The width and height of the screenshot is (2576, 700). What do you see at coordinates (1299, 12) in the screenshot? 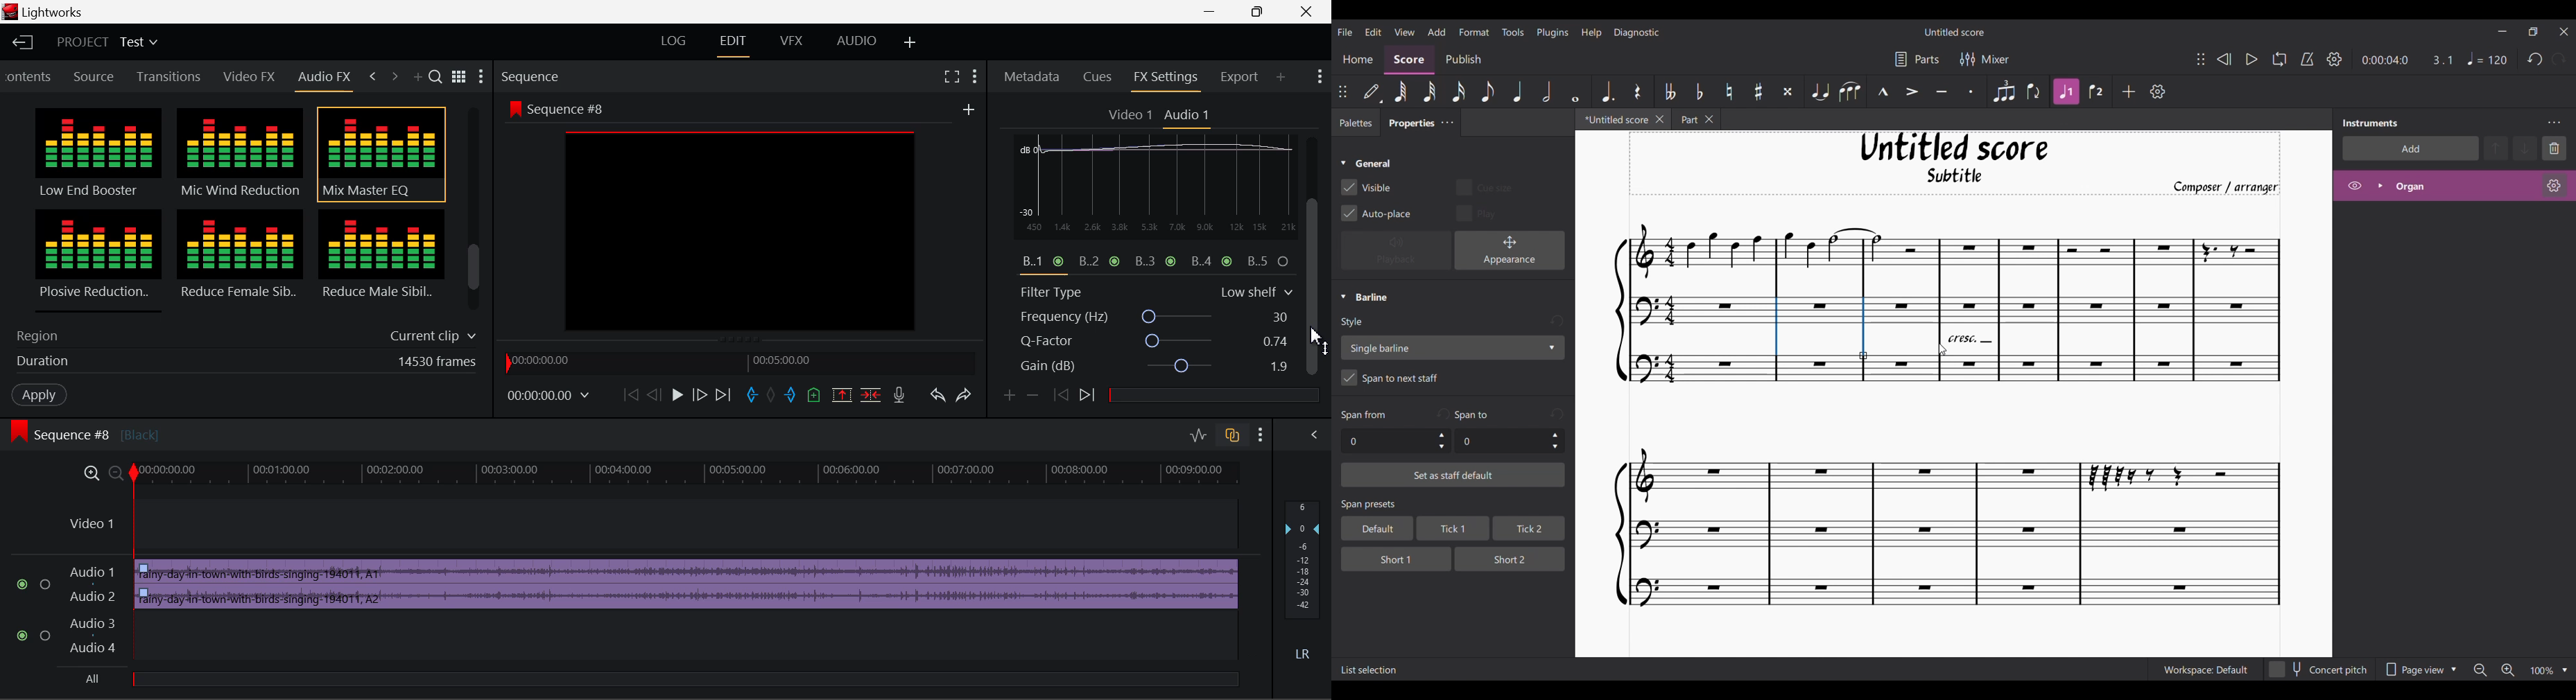
I see `Close` at bounding box center [1299, 12].